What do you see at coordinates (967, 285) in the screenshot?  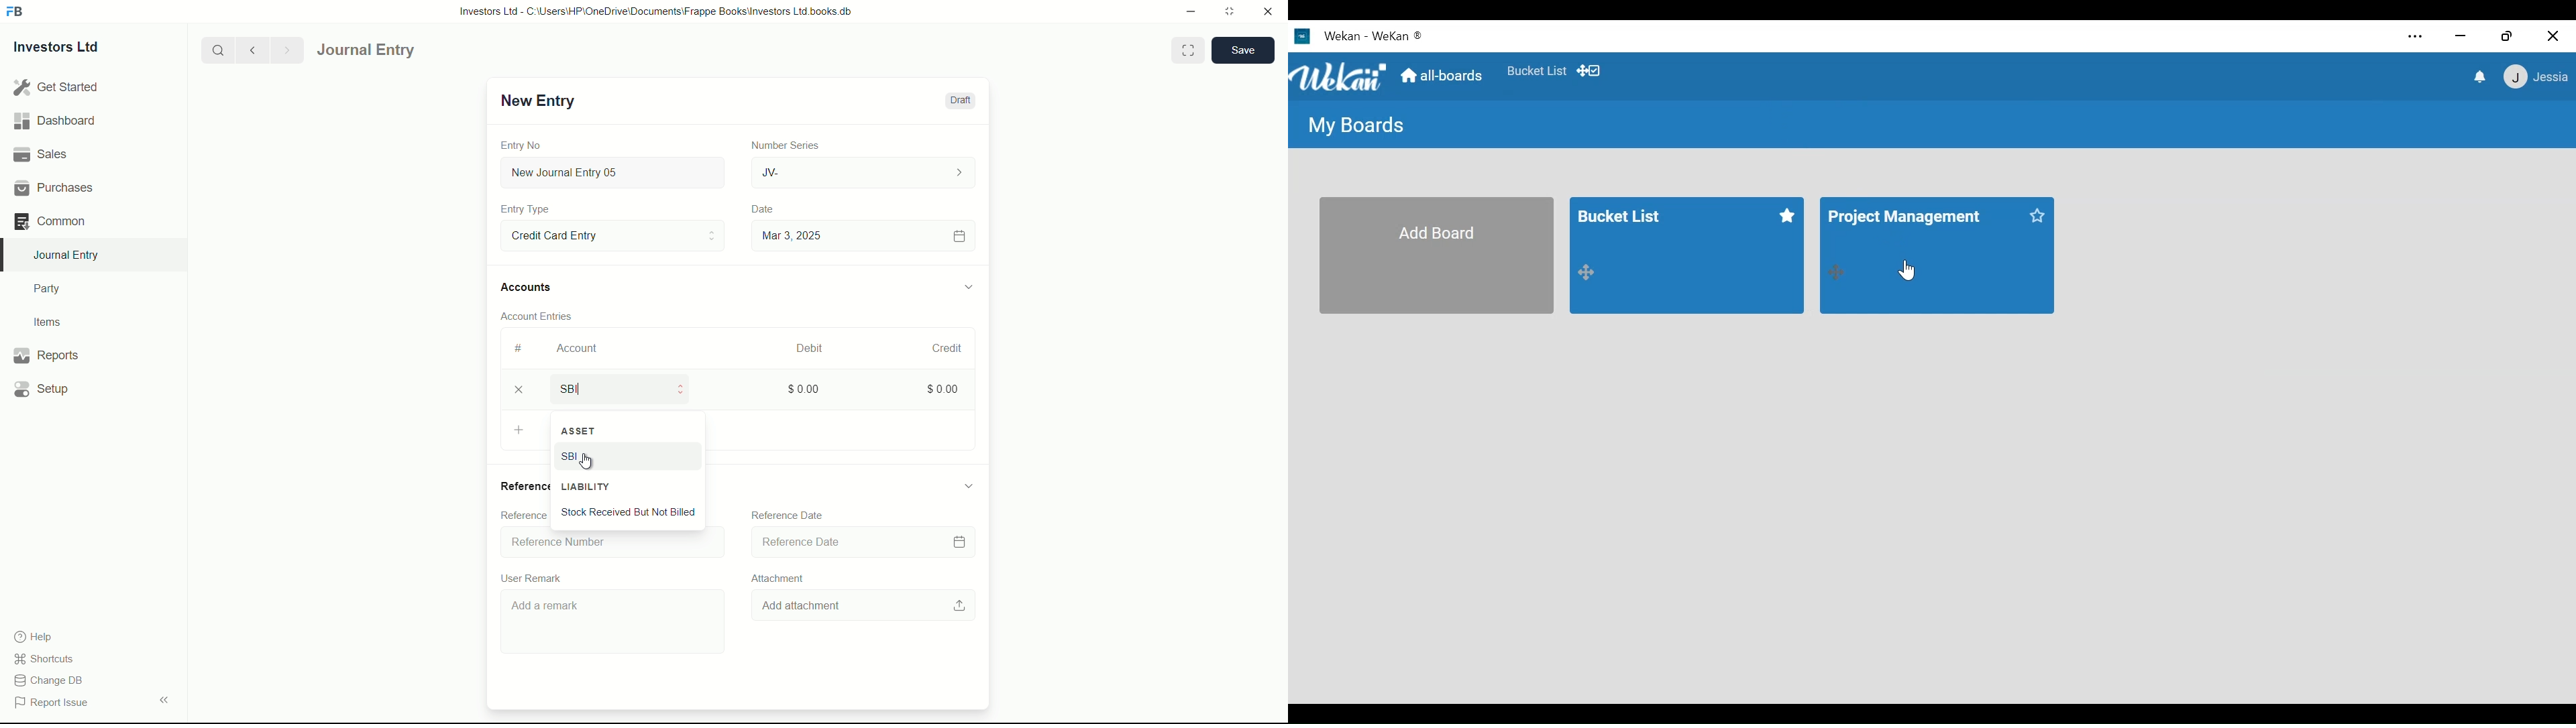 I see `expand/collapse` at bounding box center [967, 285].